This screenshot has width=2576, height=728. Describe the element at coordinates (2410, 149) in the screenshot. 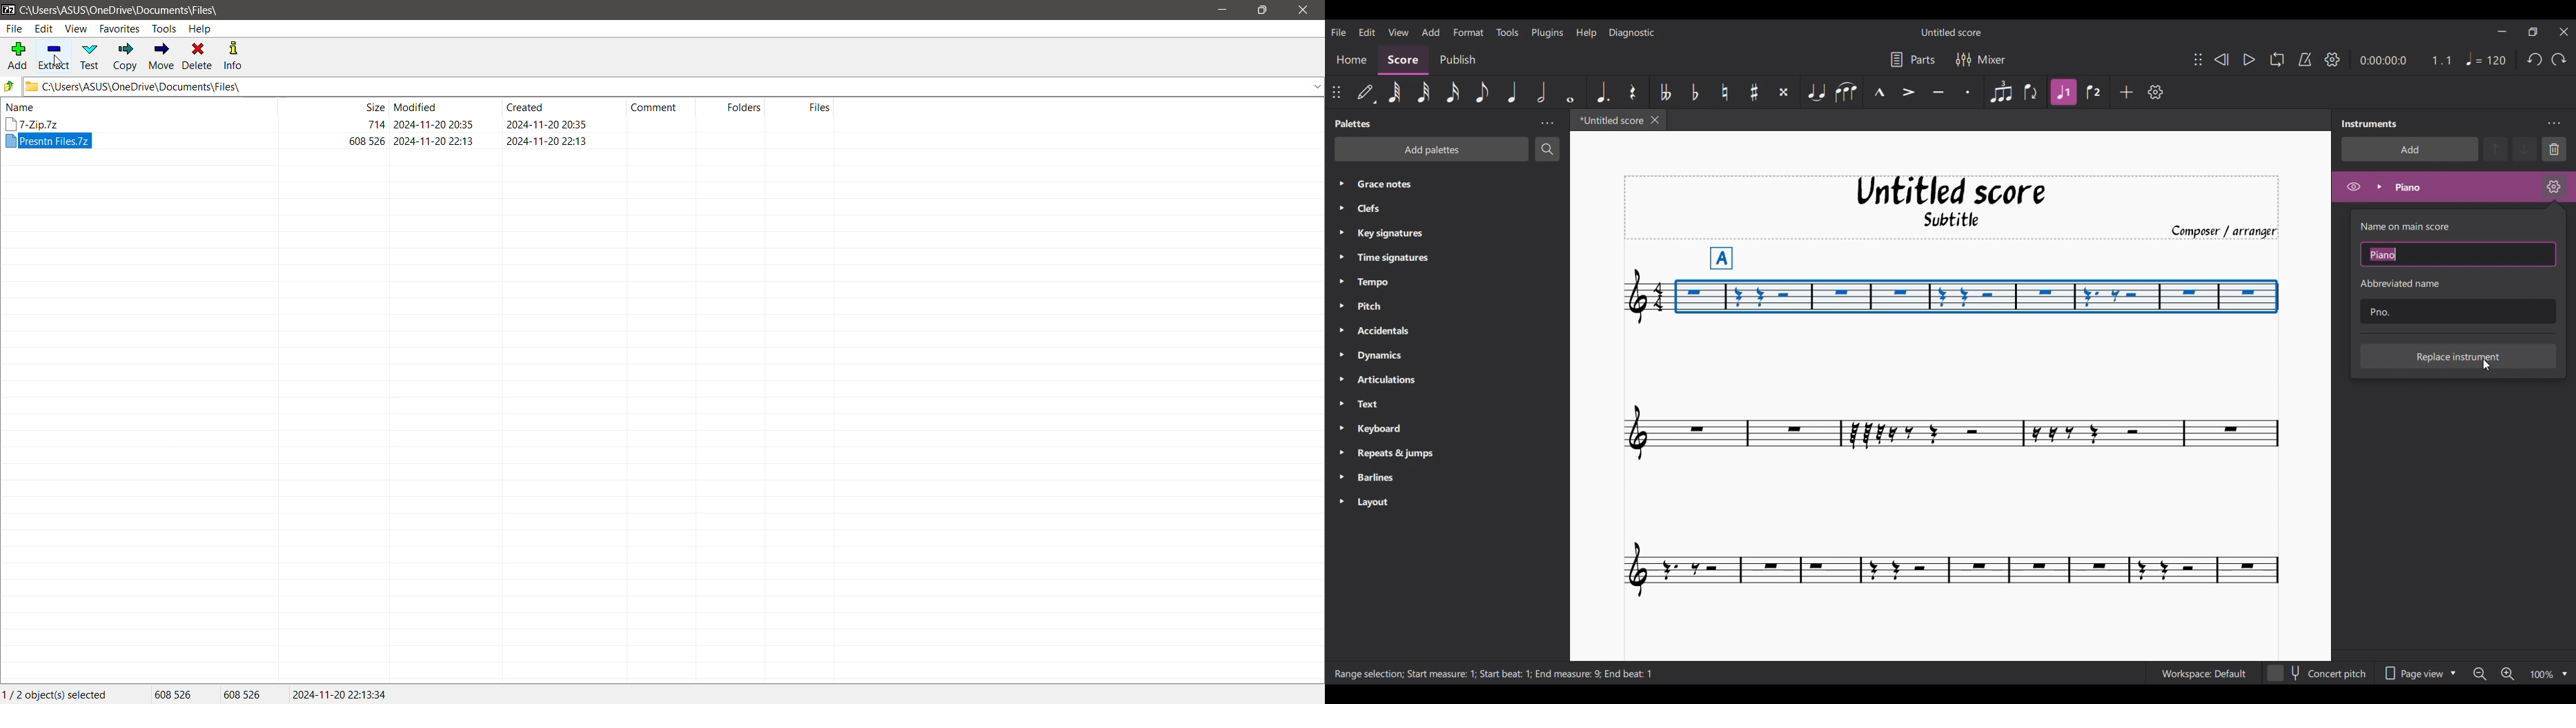

I see `Add instrument` at that location.